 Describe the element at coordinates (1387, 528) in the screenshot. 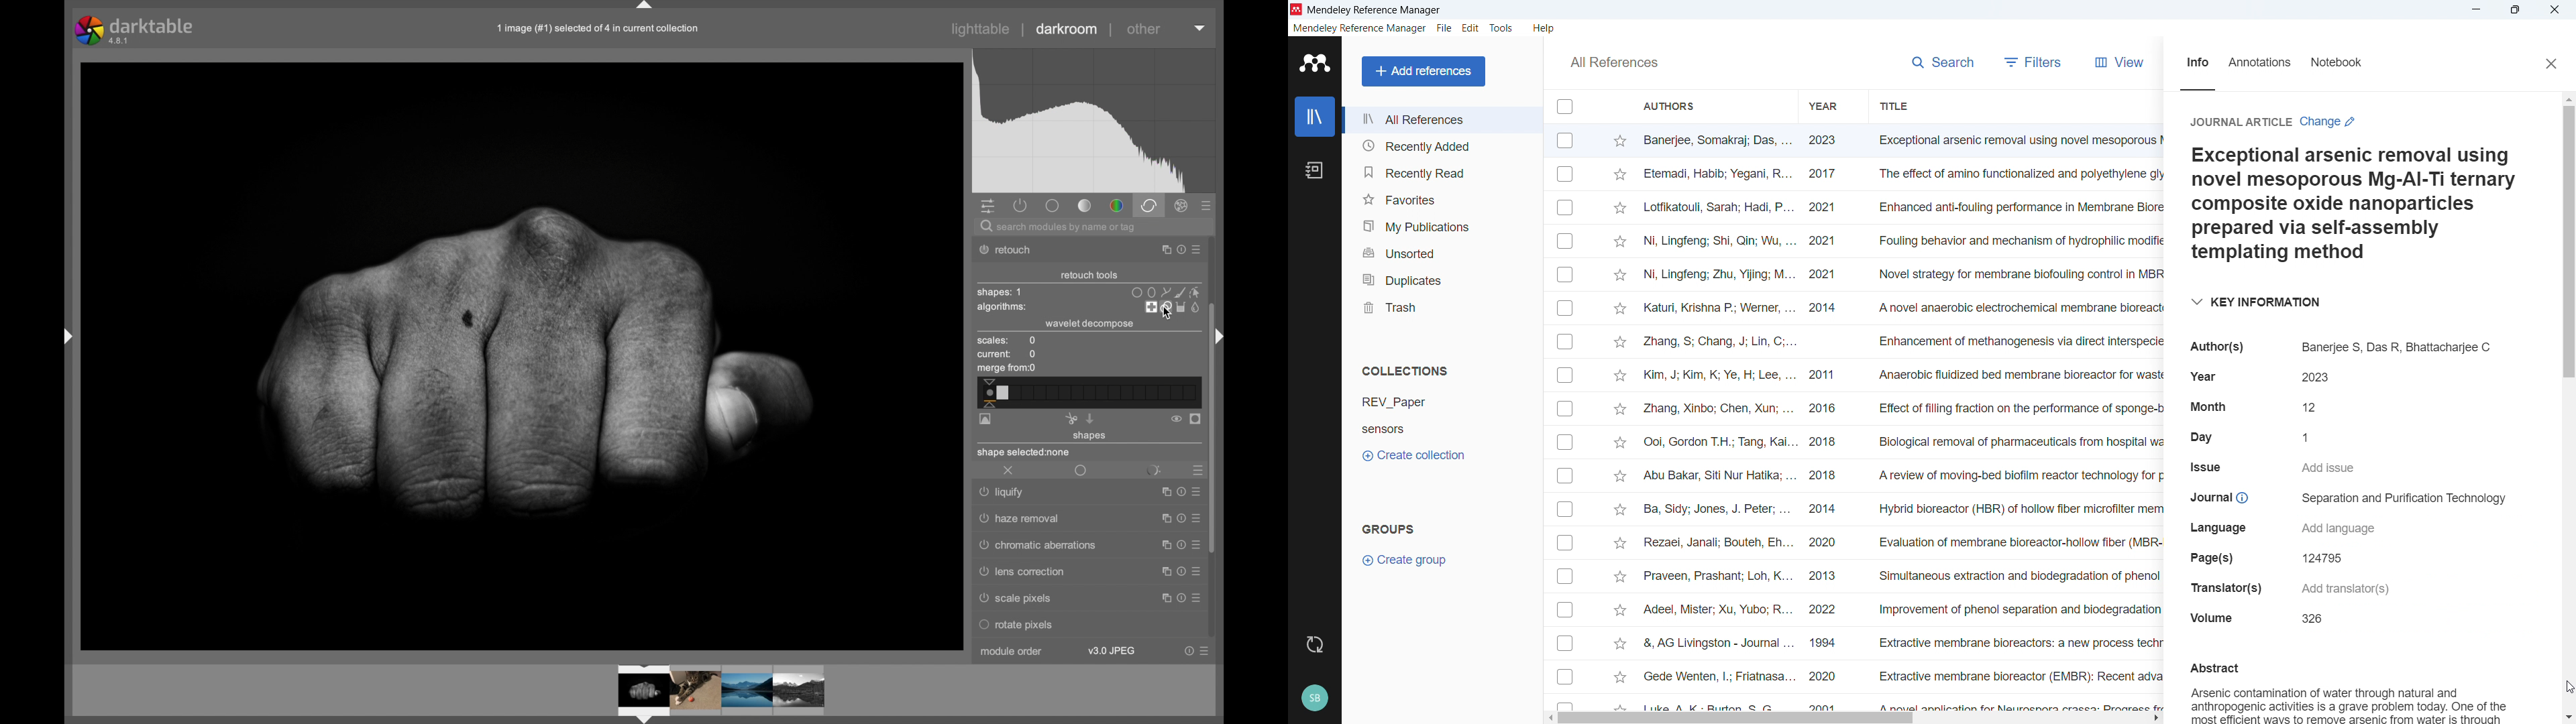

I see `groups` at that location.